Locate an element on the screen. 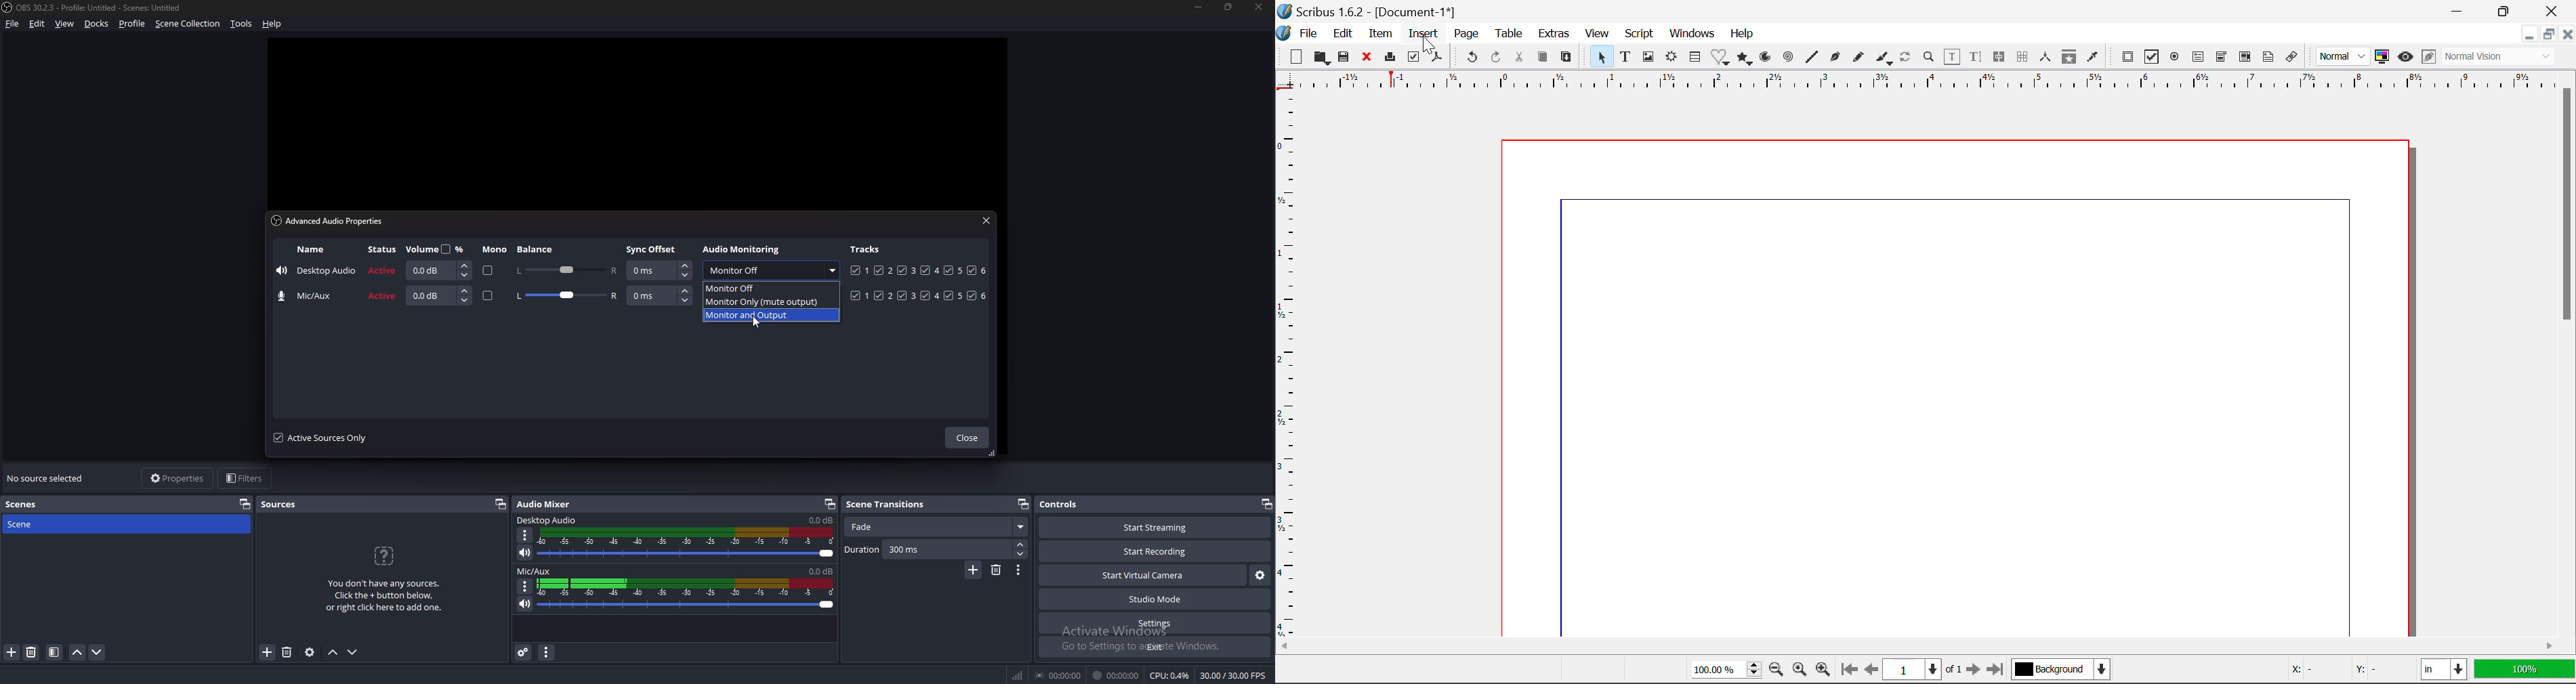  File is located at coordinates (1309, 34).